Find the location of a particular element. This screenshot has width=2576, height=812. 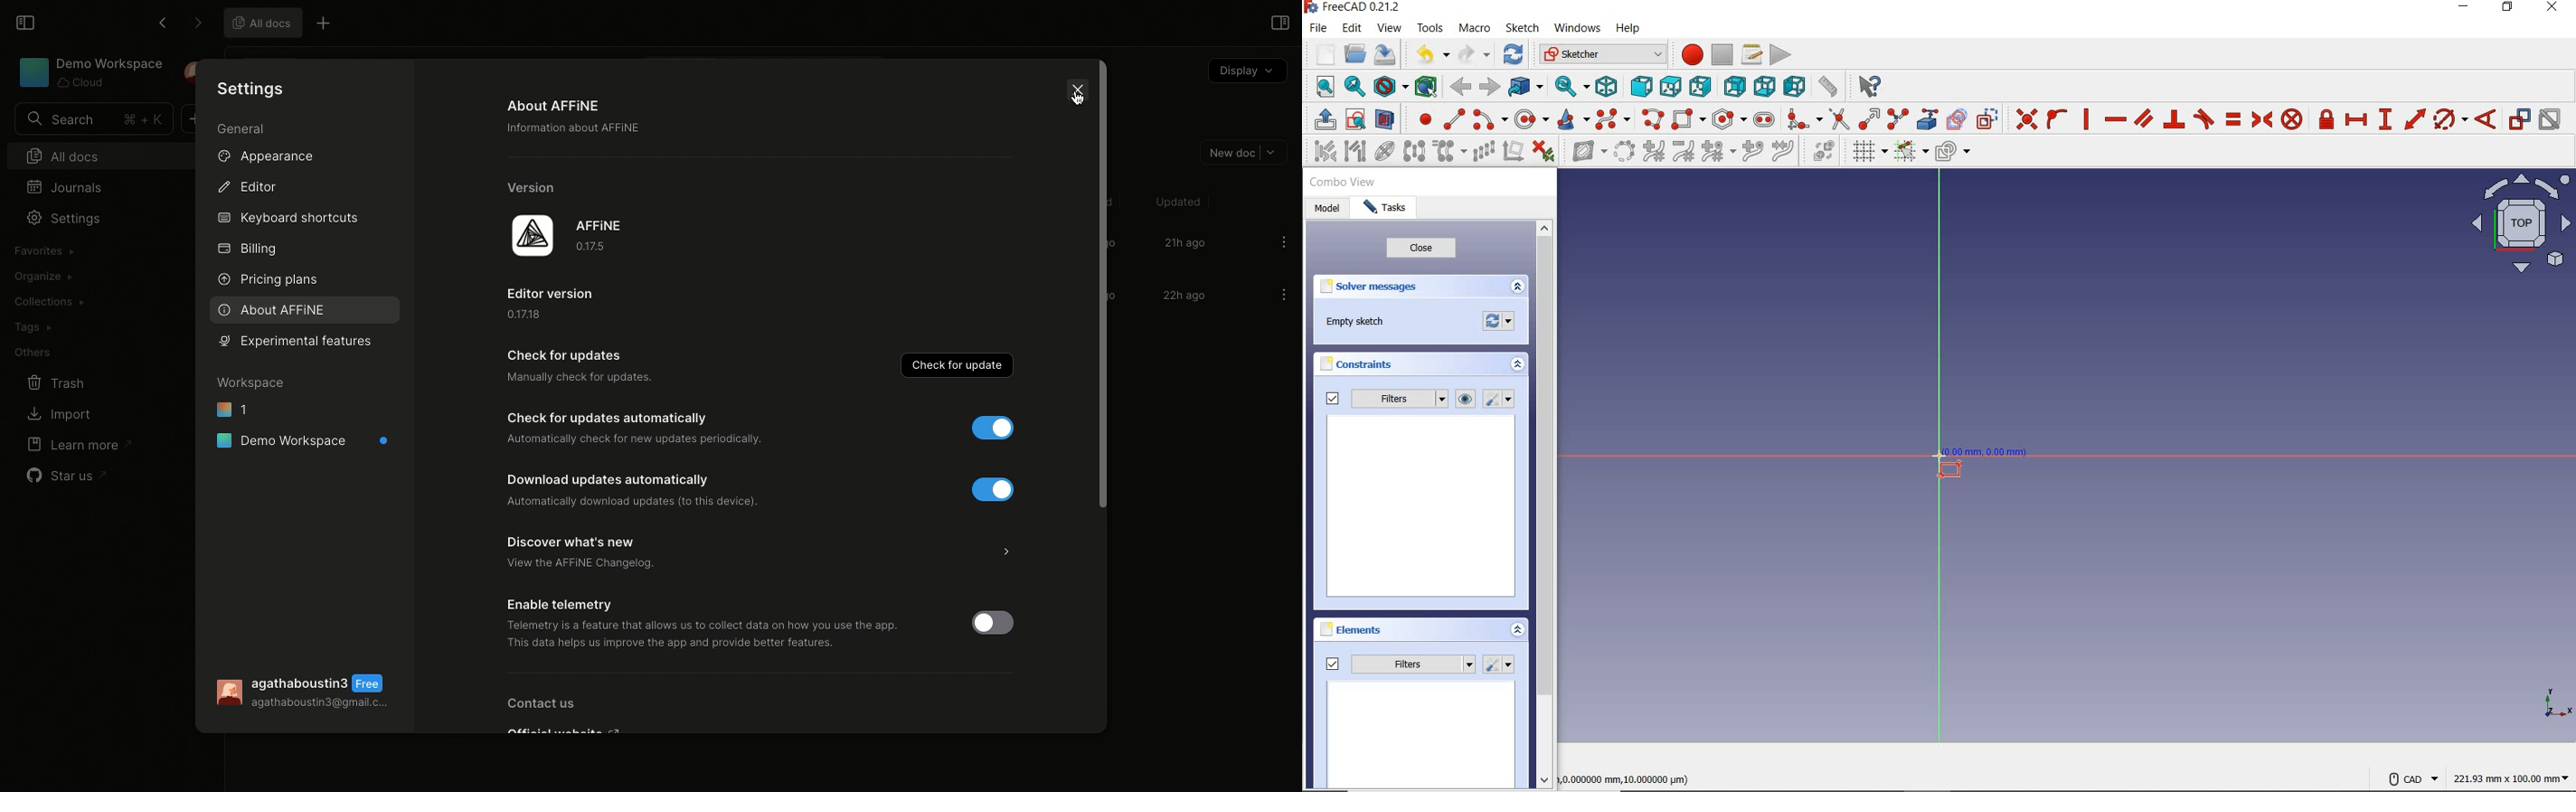

tools is located at coordinates (1429, 29).